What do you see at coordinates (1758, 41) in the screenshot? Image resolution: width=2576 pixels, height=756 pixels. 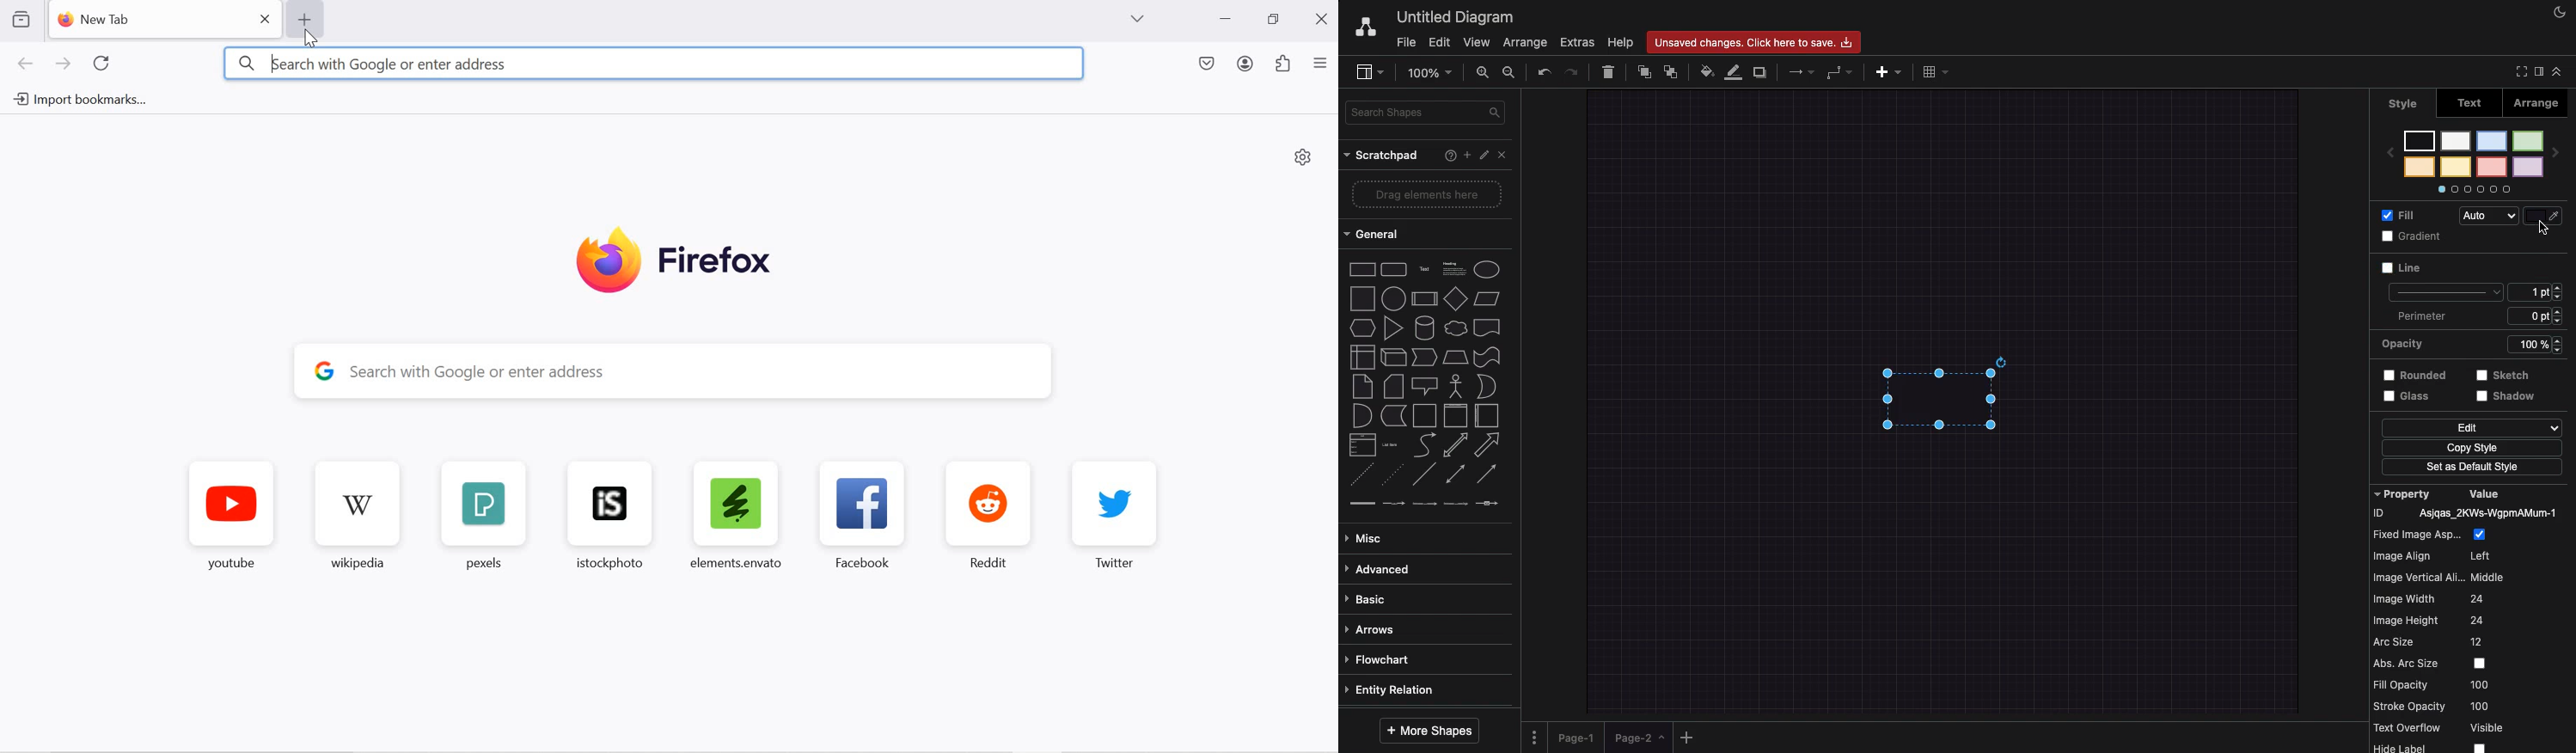 I see `Unsaved changes. click here to save` at bounding box center [1758, 41].